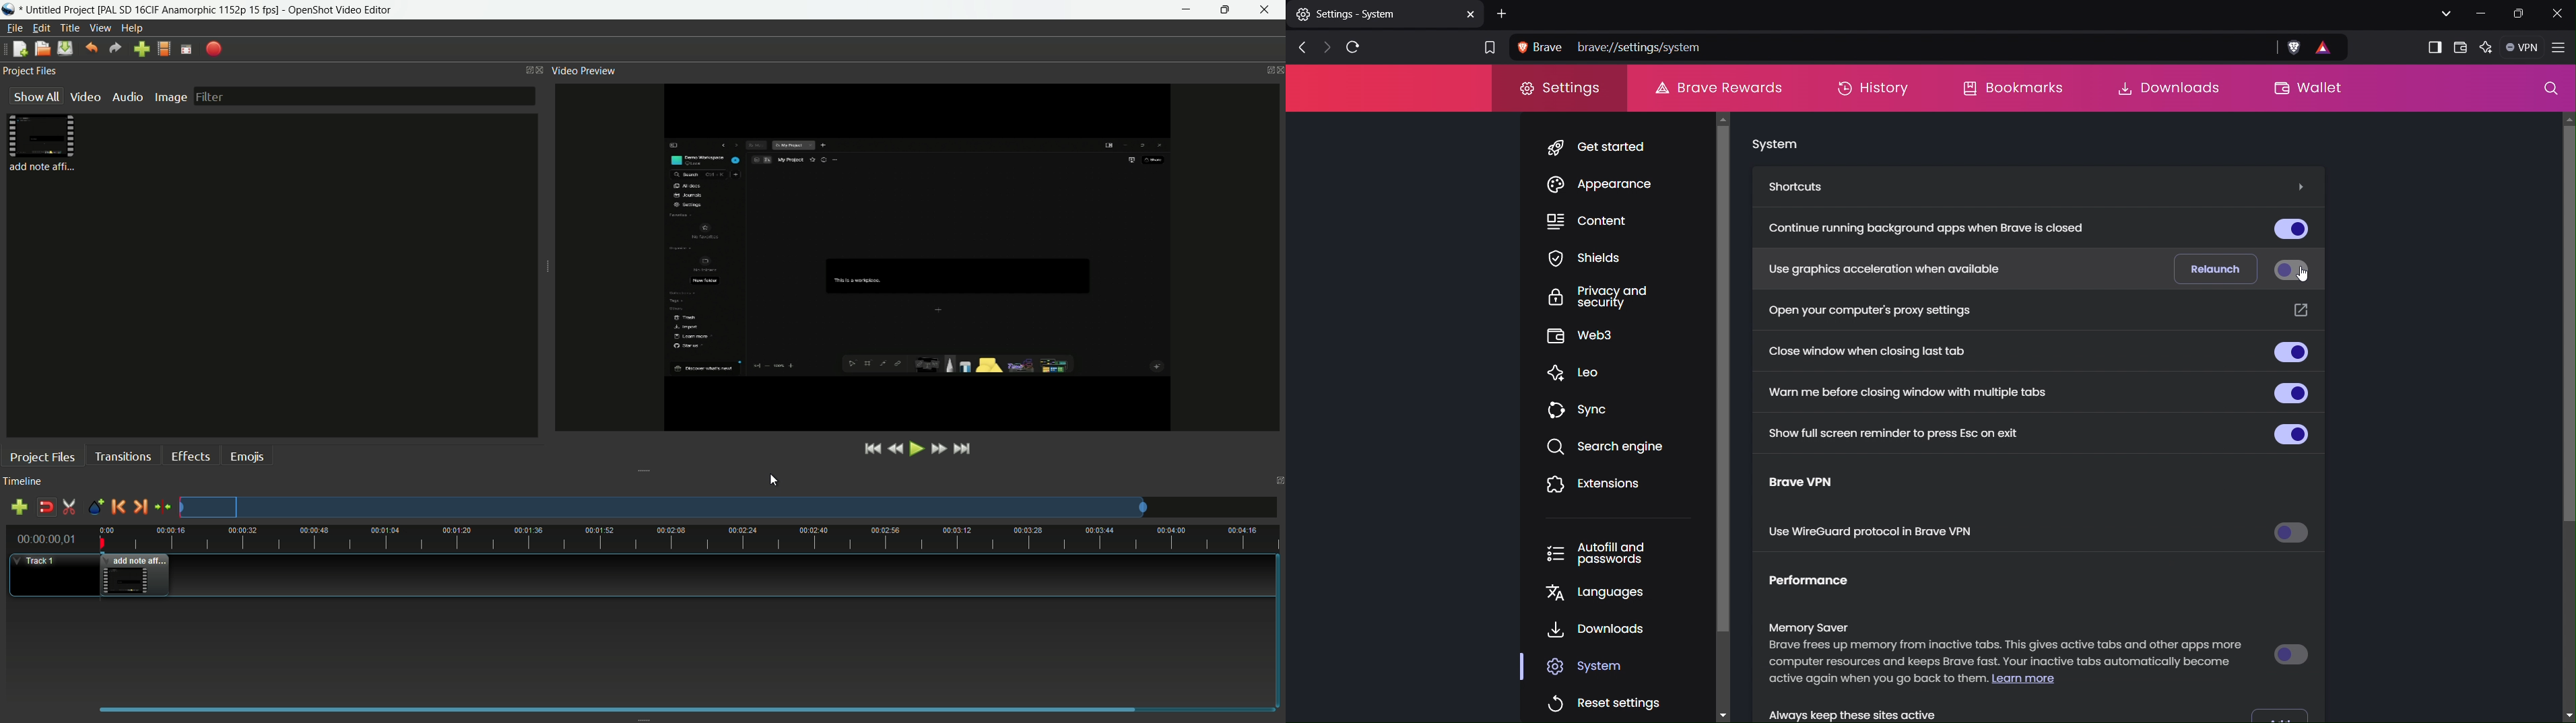 The image size is (2576, 728). I want to click on center the timeline on the playhead, so click(163, 507).